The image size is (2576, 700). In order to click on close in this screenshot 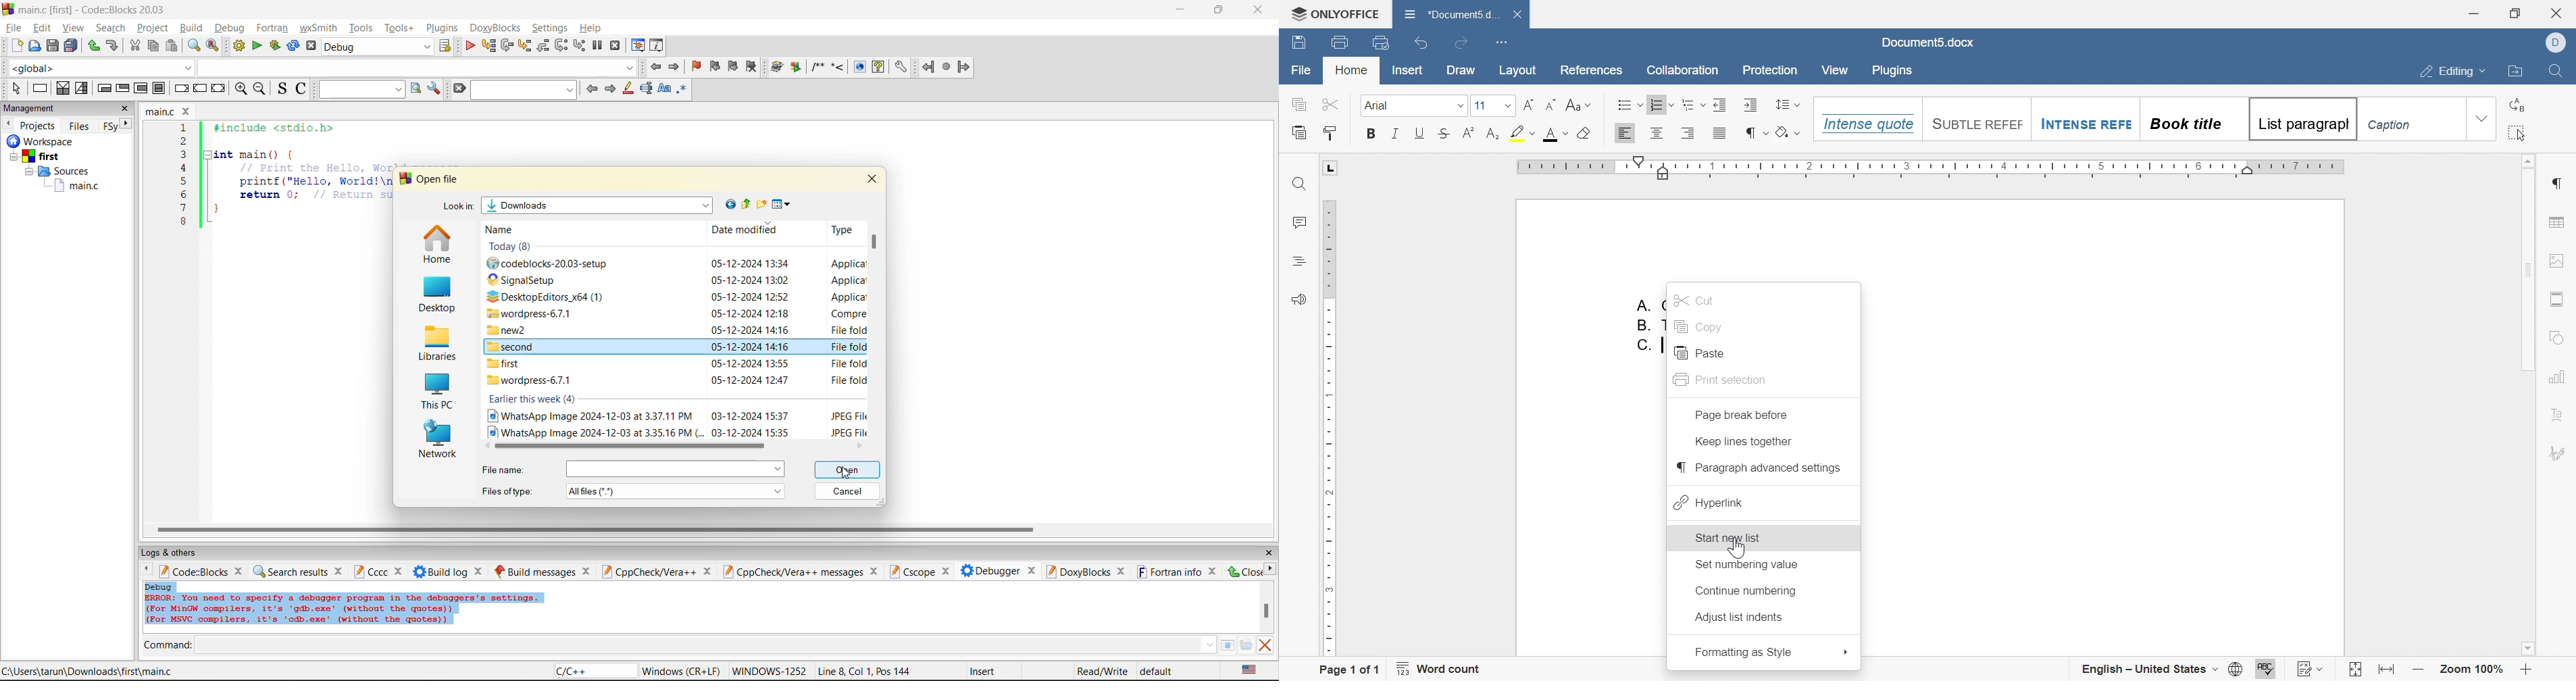, I will do `click(872, 178)`.